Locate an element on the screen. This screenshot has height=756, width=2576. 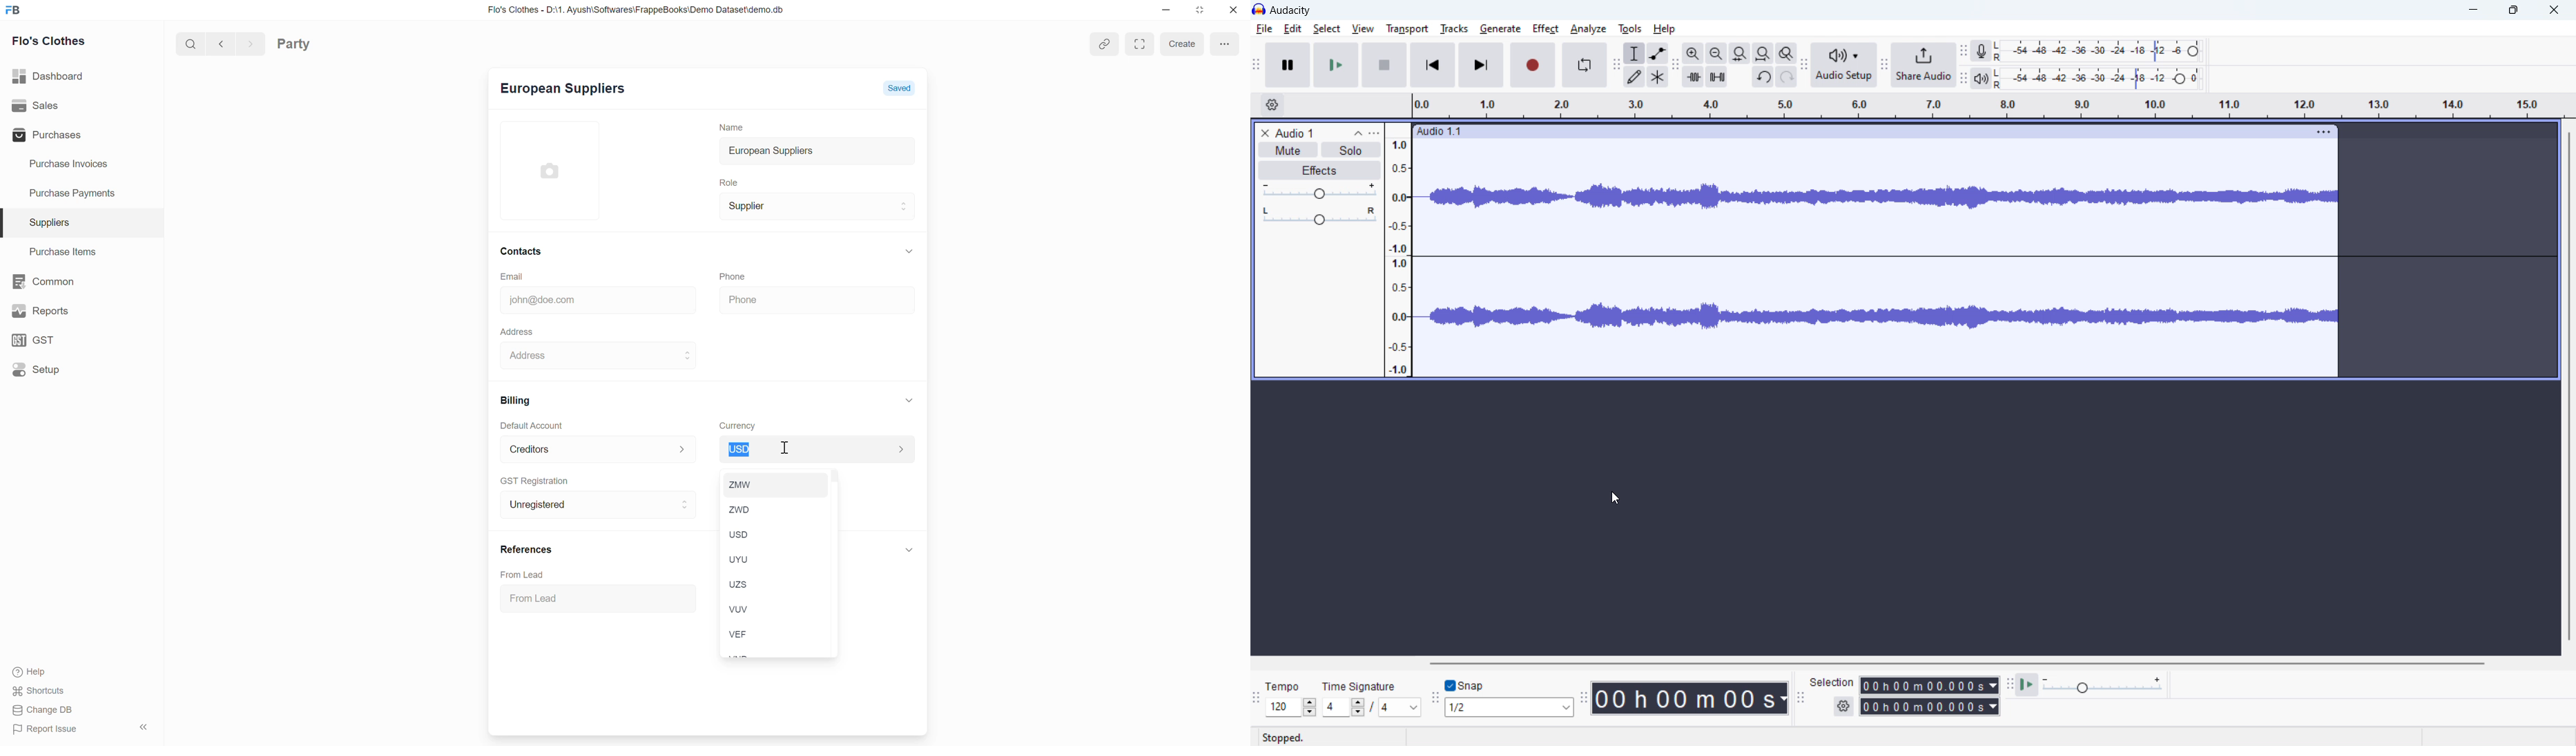
Expand is located at coordinates (1140, 44).